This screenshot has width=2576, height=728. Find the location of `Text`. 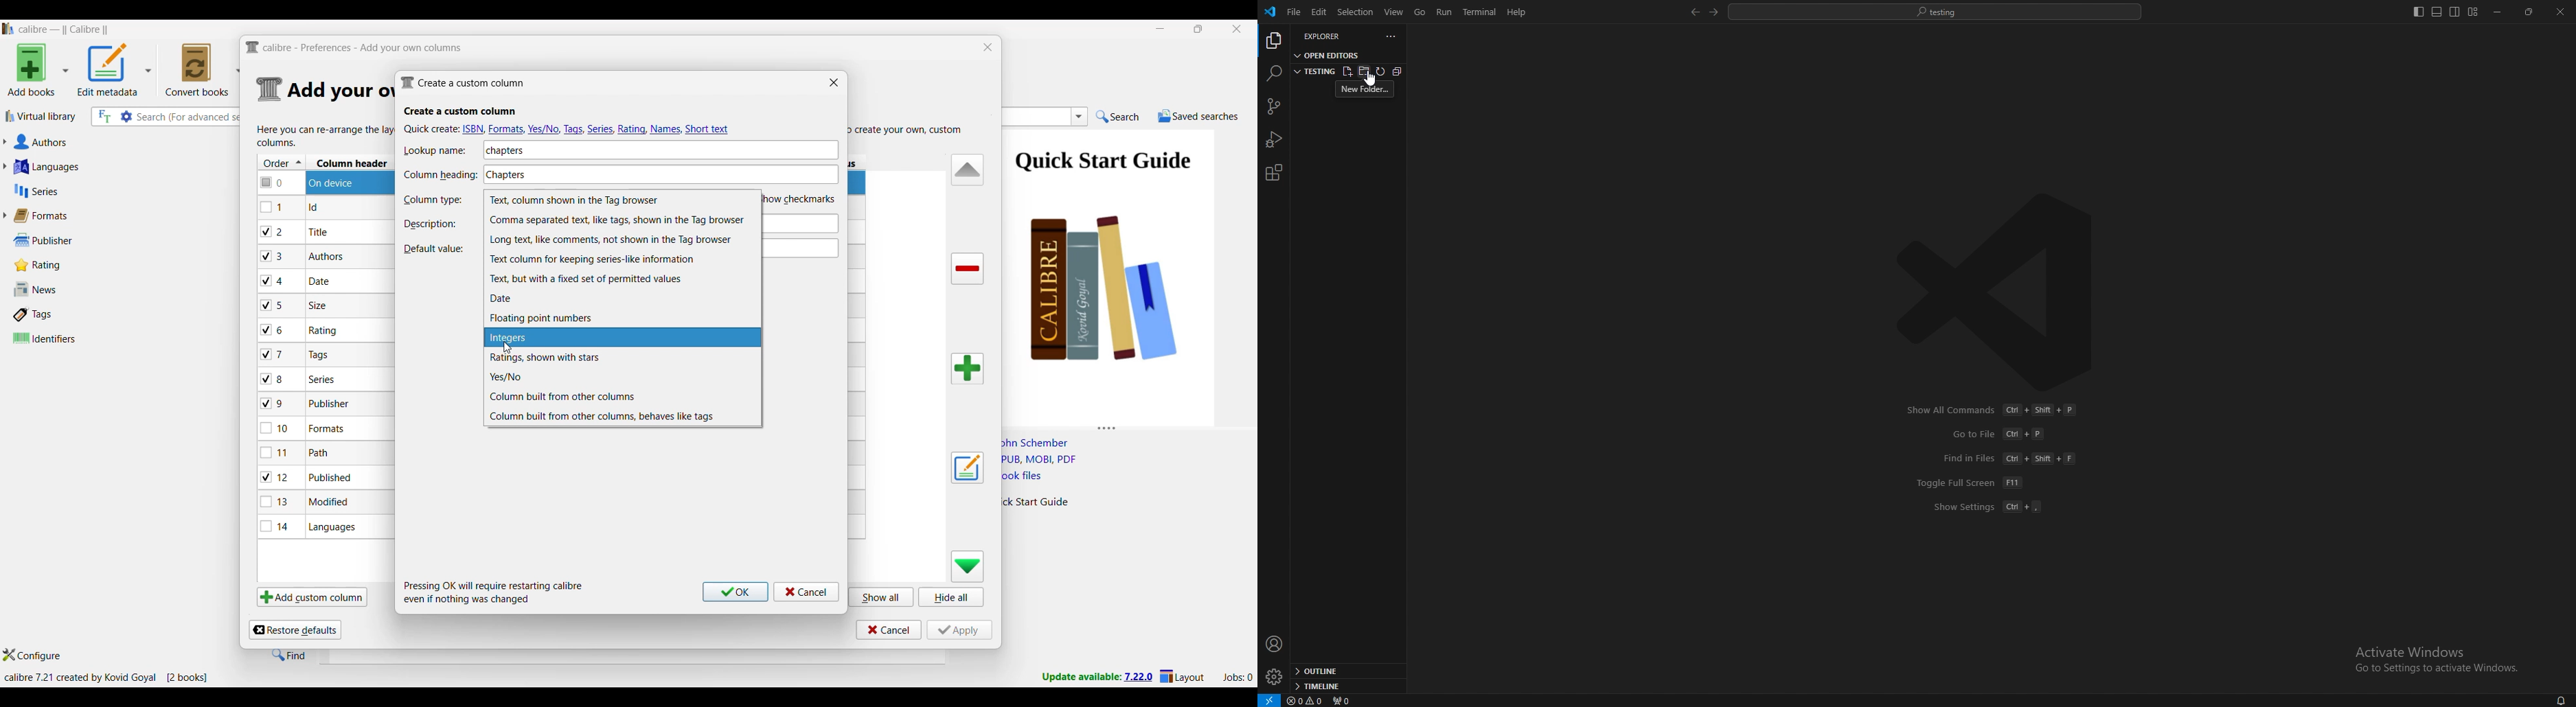

Text is located at coordinates (621, 280).